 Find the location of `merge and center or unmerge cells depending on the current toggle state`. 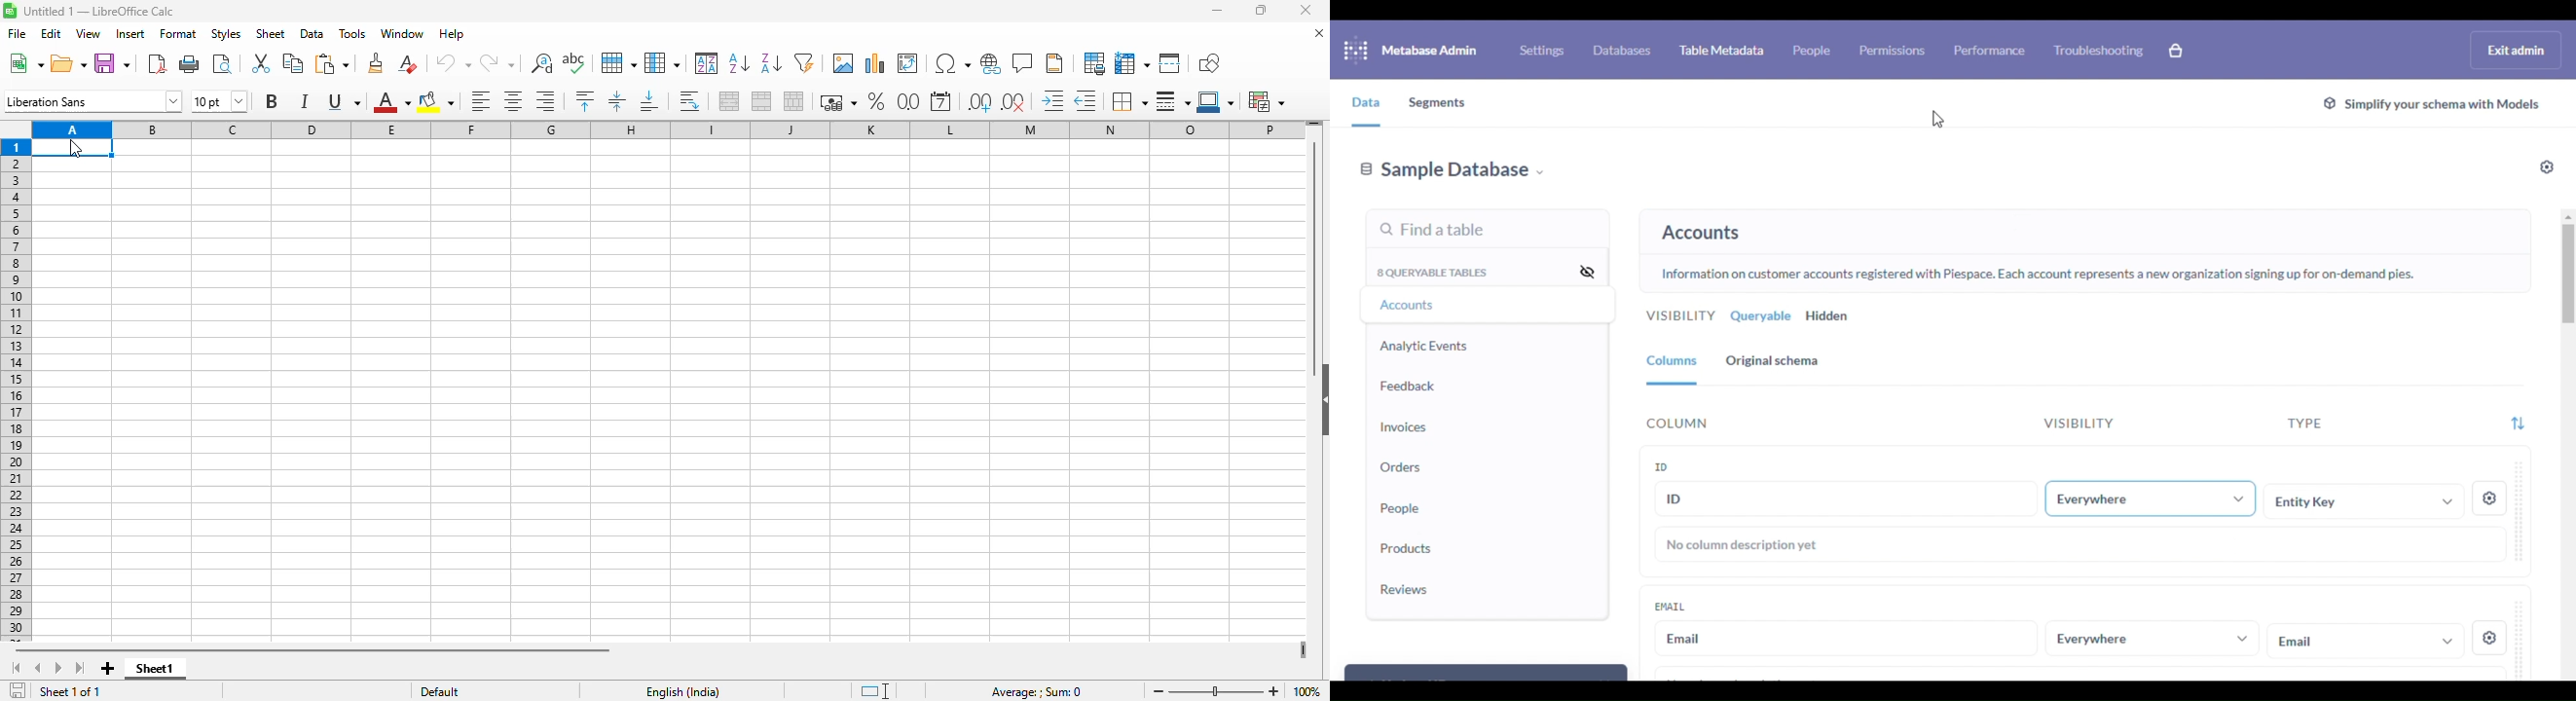

merge and center or unmerge cells depending on the current toggle state is located at coordinates (730, 101).